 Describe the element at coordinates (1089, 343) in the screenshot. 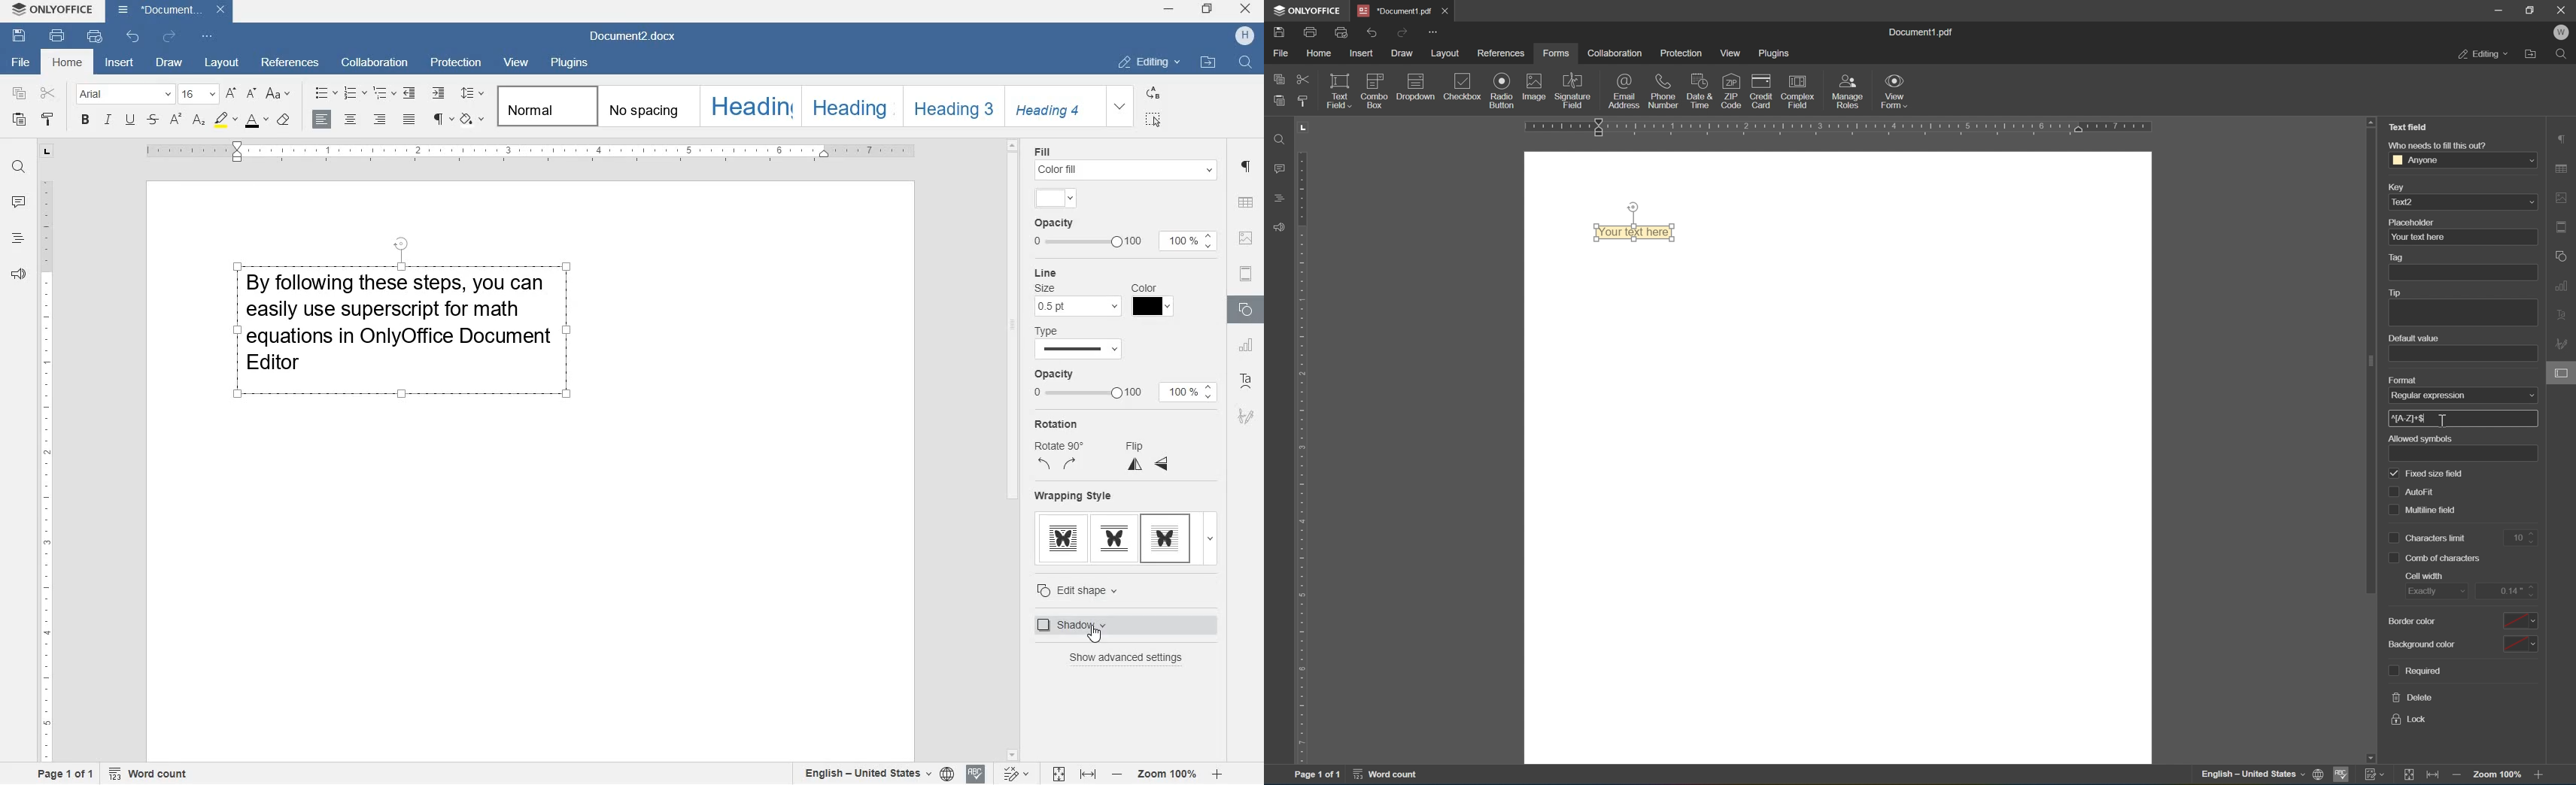

I see `line type` at that location.